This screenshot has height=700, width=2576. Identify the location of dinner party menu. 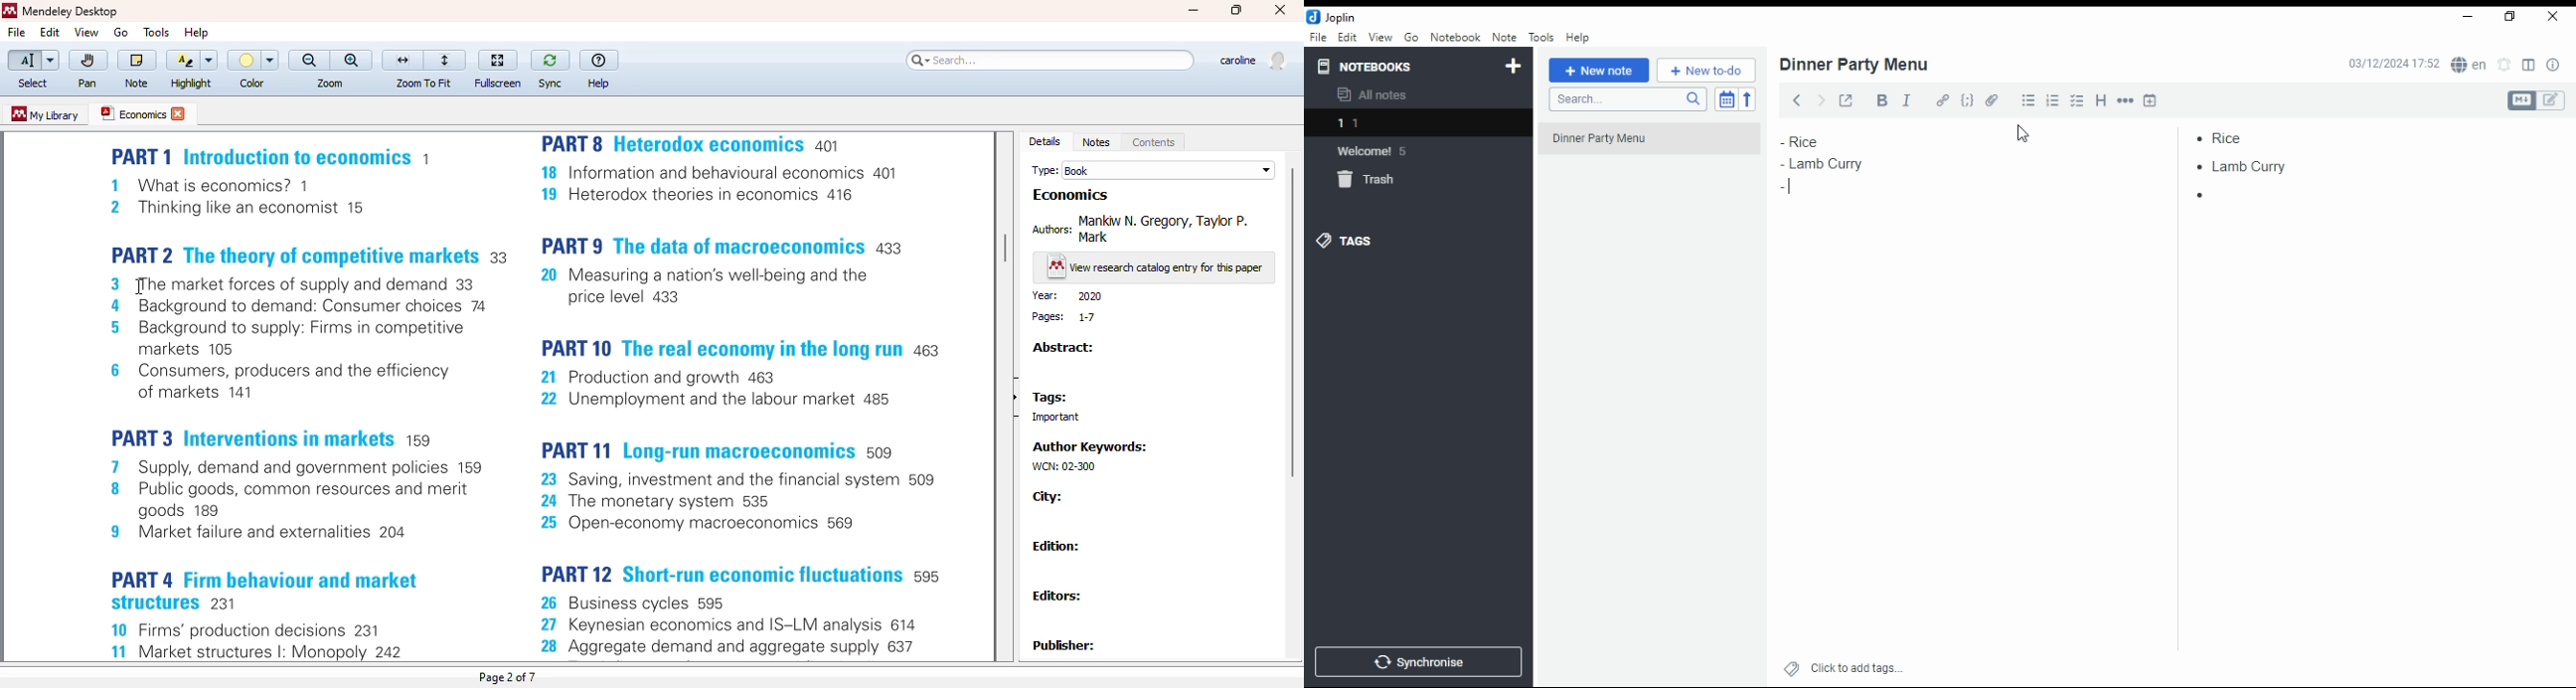
(1655, 145).